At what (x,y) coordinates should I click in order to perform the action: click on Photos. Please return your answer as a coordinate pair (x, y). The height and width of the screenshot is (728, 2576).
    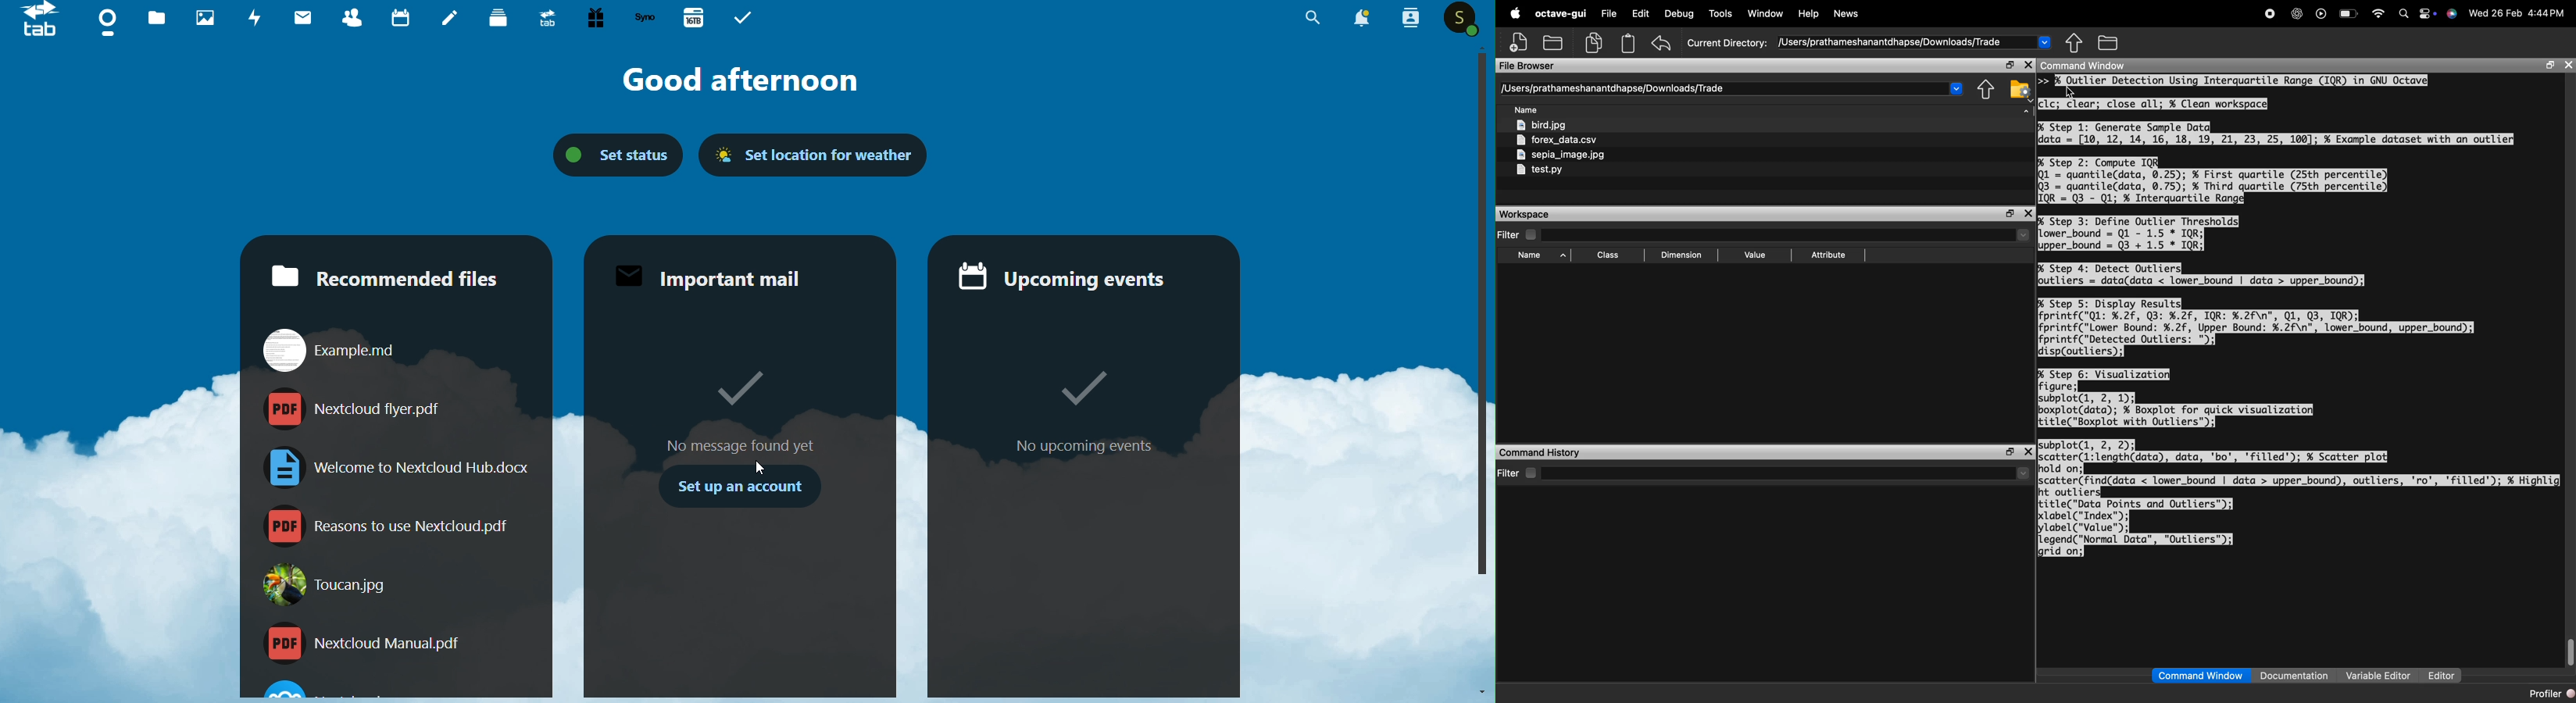
    Looking at the image, I should click on (198, 17).